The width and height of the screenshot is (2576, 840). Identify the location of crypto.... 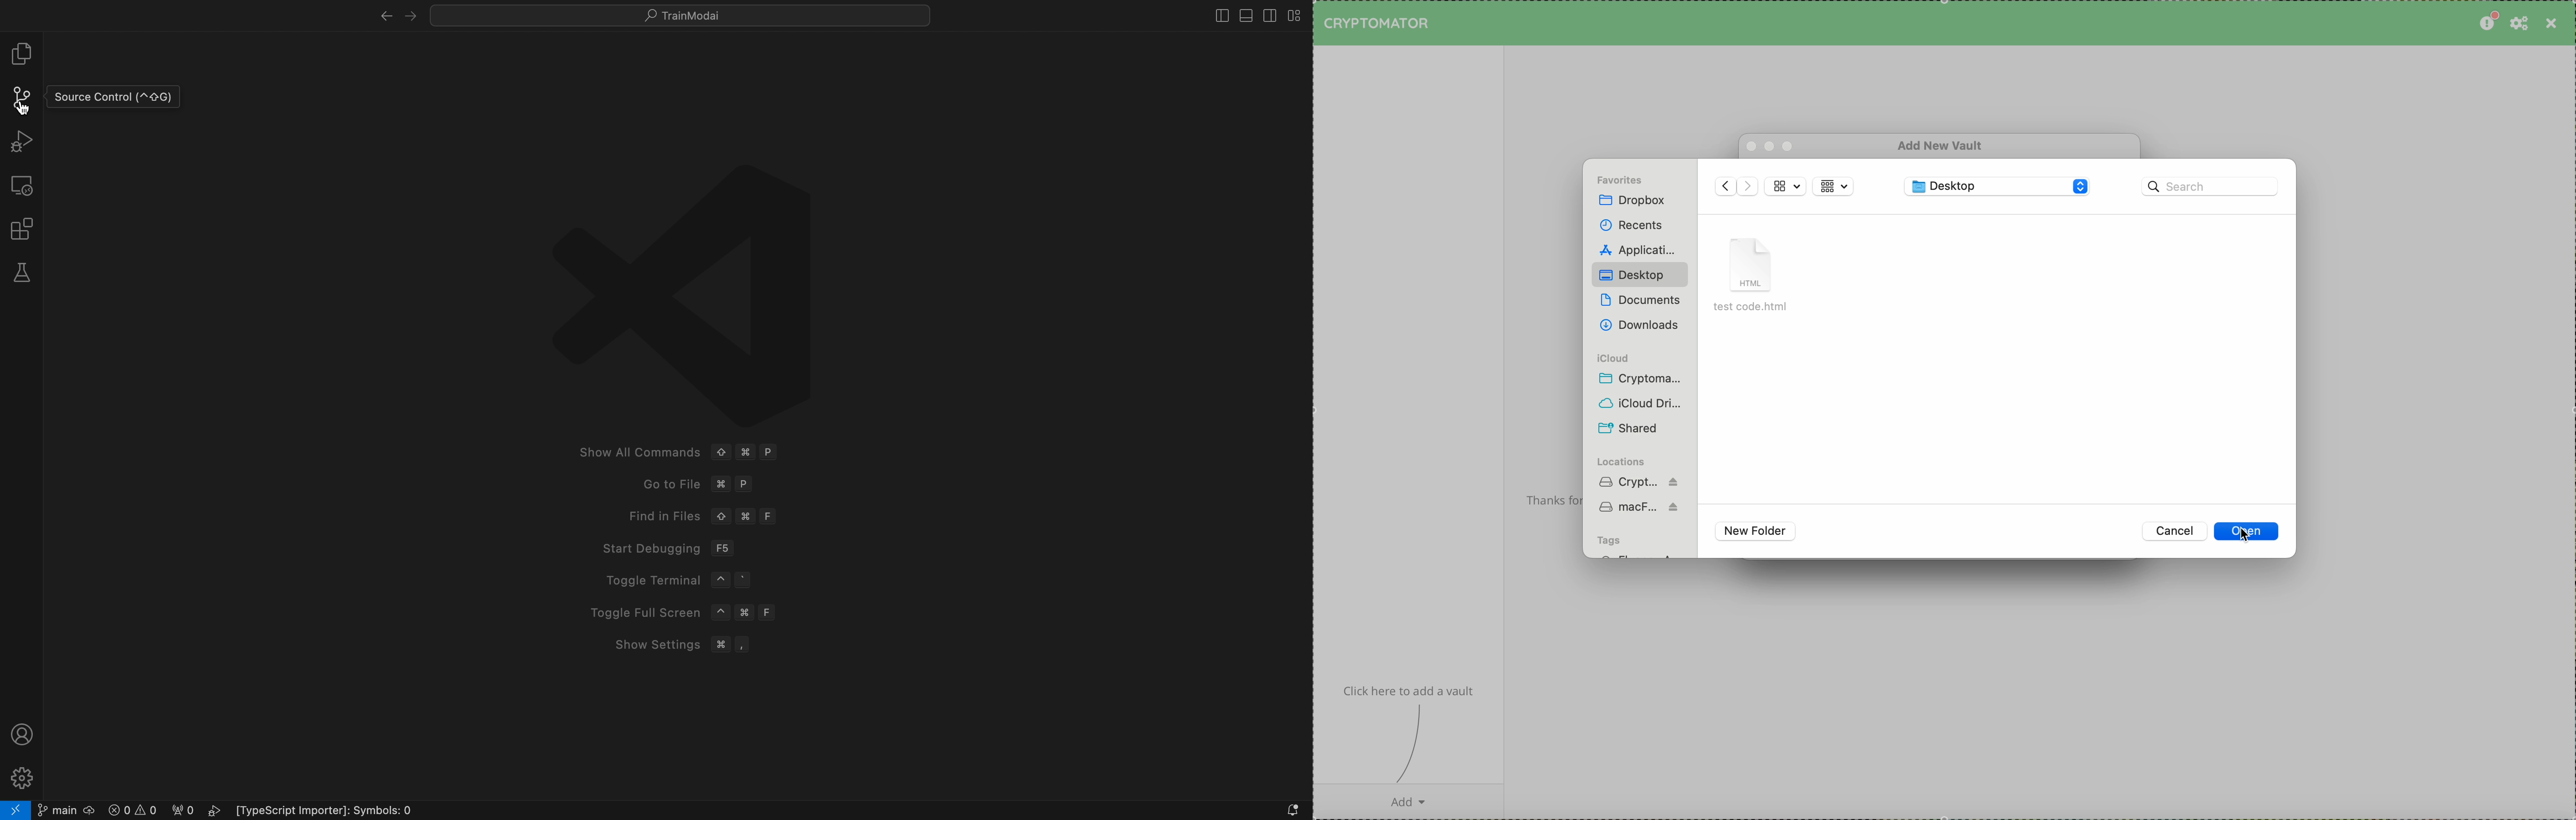
(1643, 378).